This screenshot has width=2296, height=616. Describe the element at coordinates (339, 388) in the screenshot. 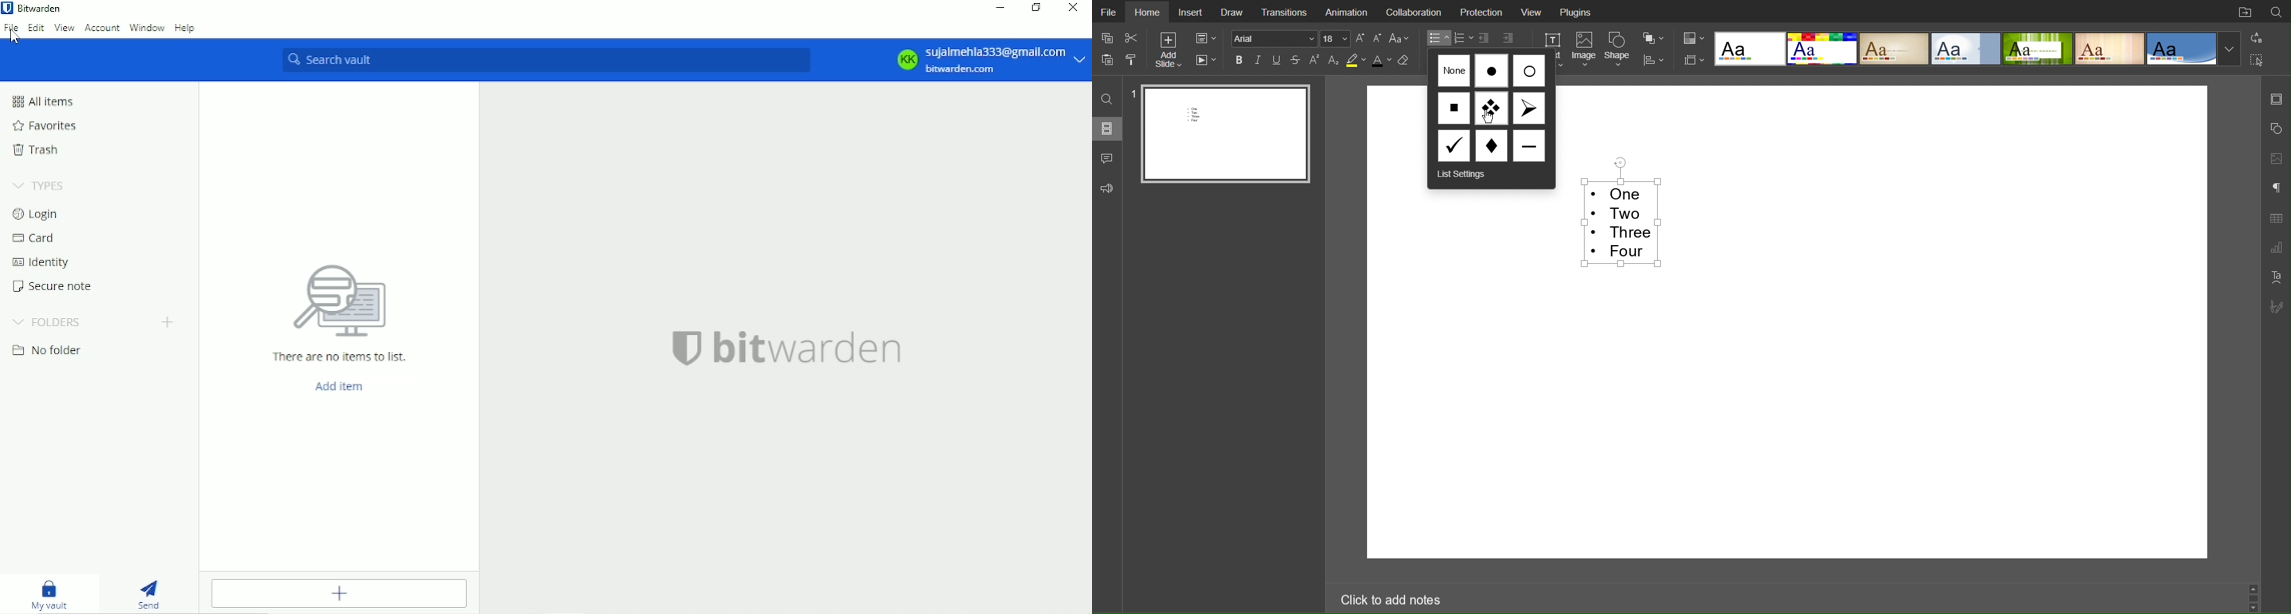

I see `Add item` at that location.